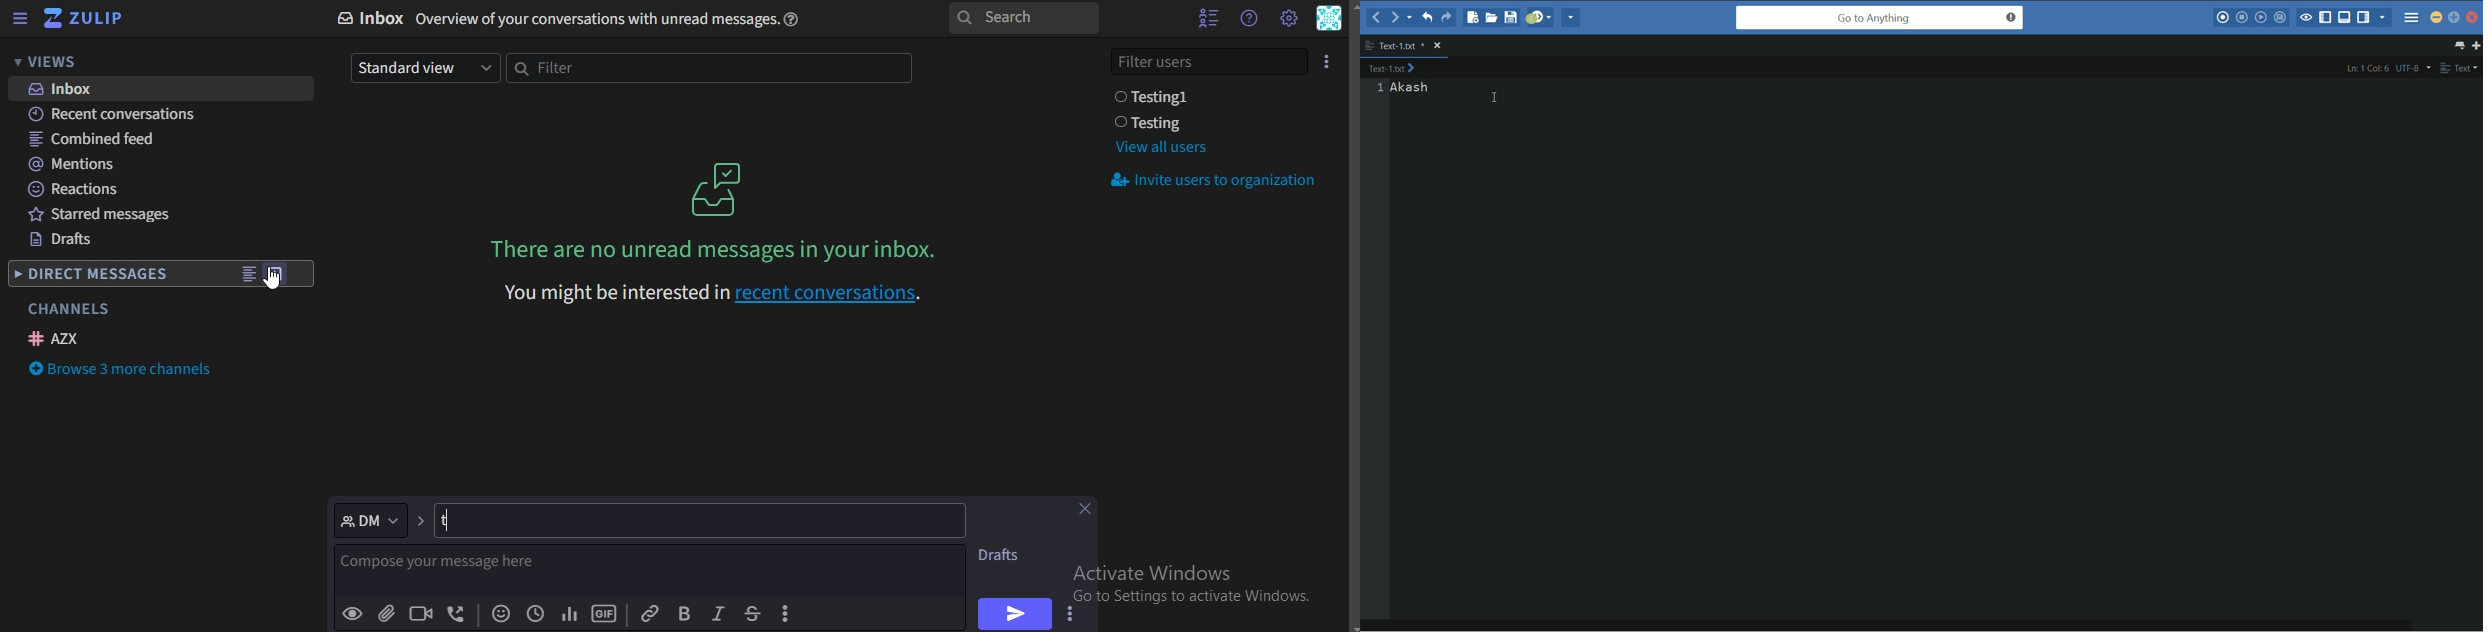 Image resolution: width=2492 pixels, height=644 pixels. Describe the element at coordinates (2383, 17) in the screenshot. I see `show specific sidebar/tab` at that location.